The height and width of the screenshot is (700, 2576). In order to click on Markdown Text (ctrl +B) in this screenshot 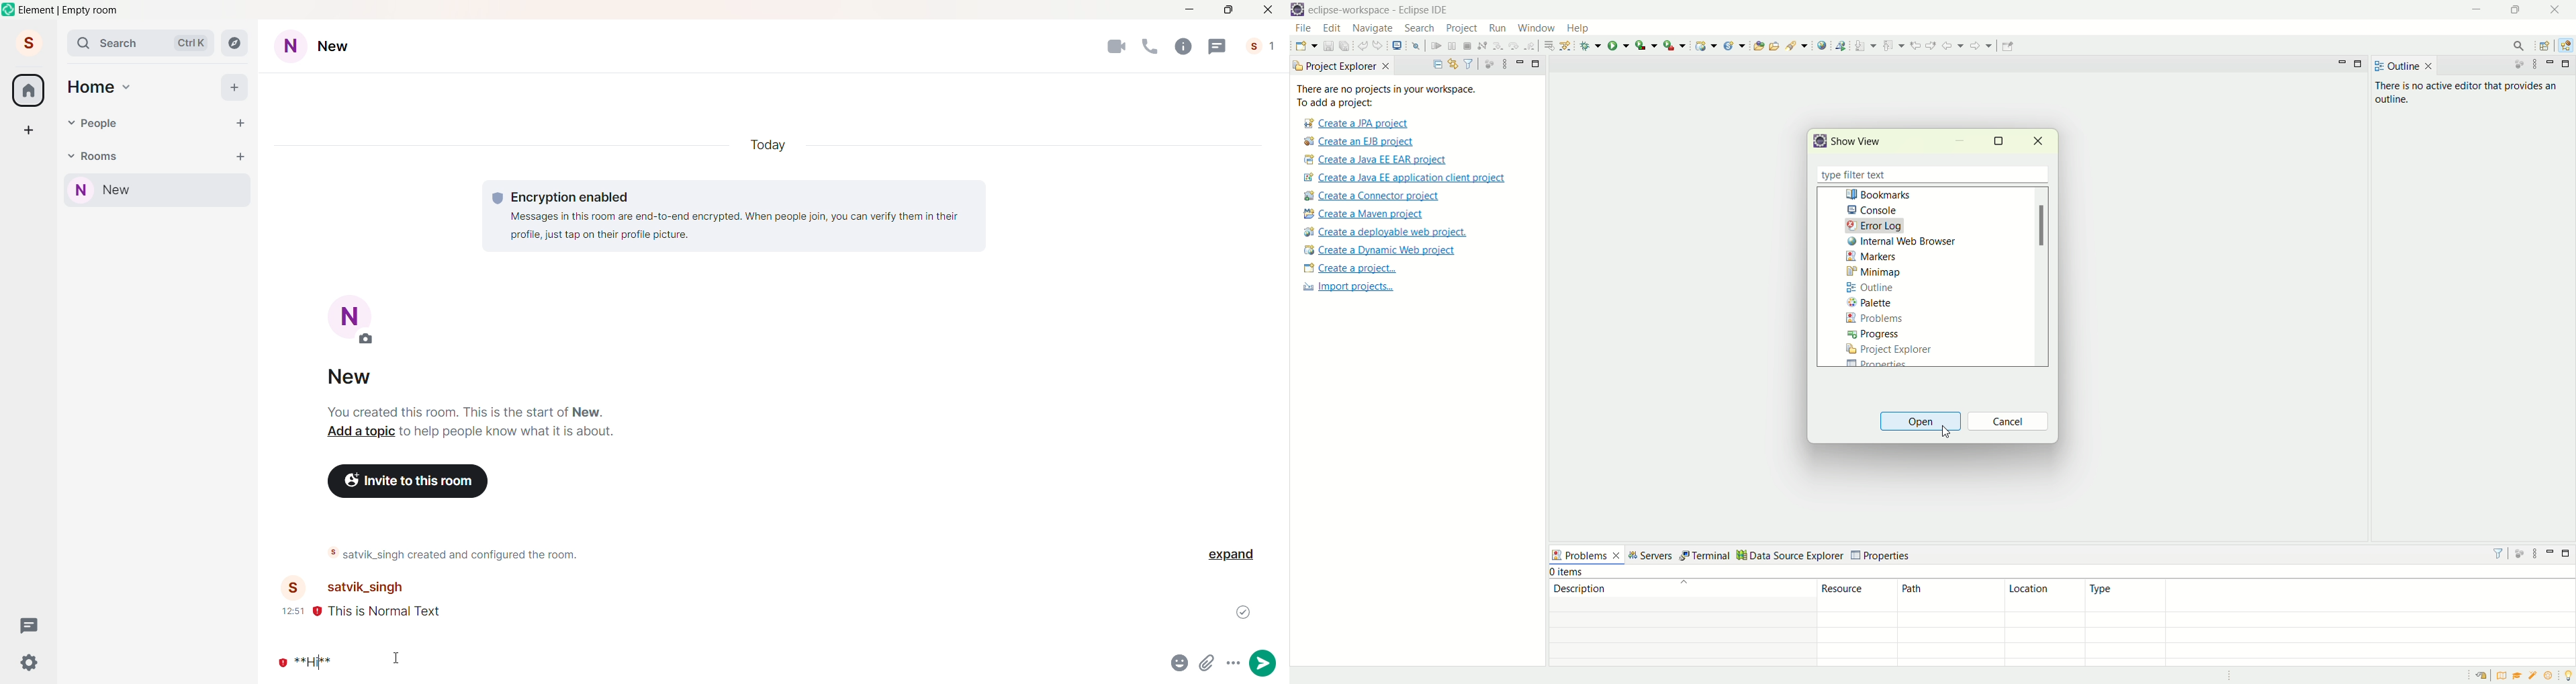, I will do `click(314, 664)`.